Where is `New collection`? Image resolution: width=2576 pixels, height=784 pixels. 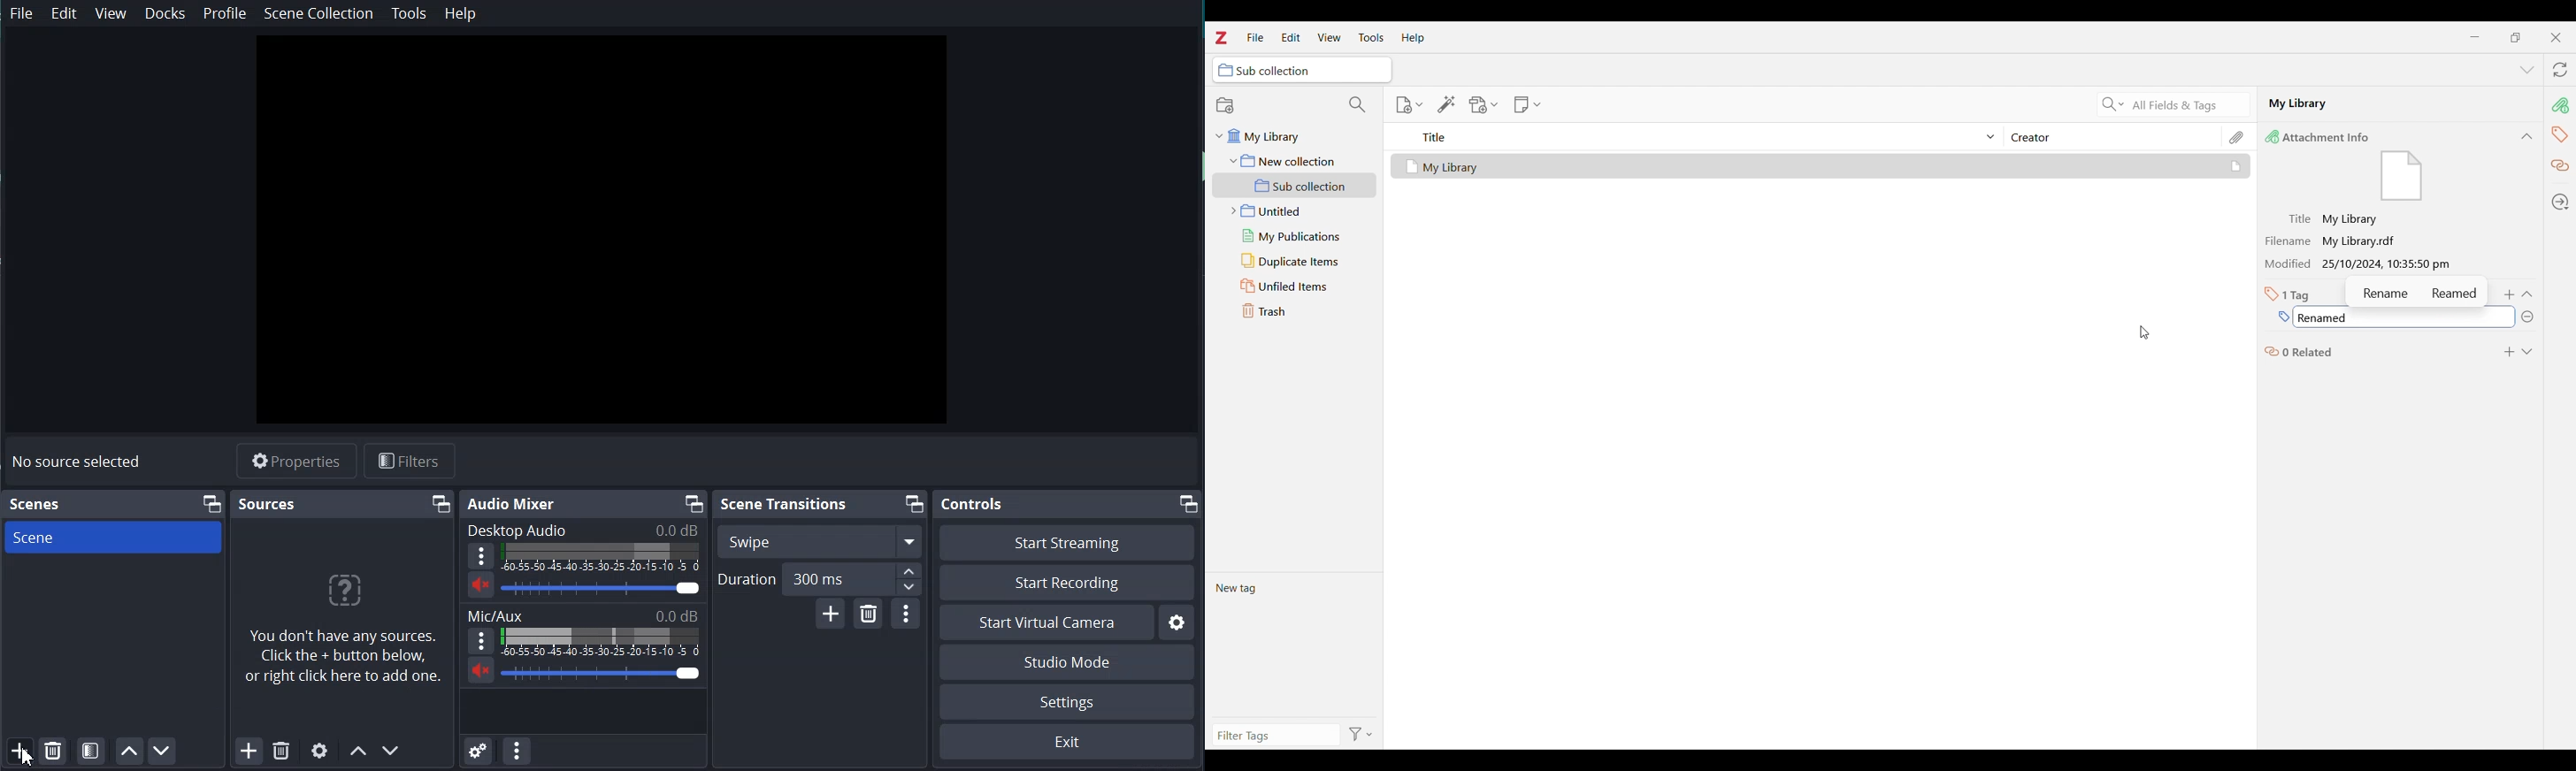
New collection is located at coordinates (1225, 105).